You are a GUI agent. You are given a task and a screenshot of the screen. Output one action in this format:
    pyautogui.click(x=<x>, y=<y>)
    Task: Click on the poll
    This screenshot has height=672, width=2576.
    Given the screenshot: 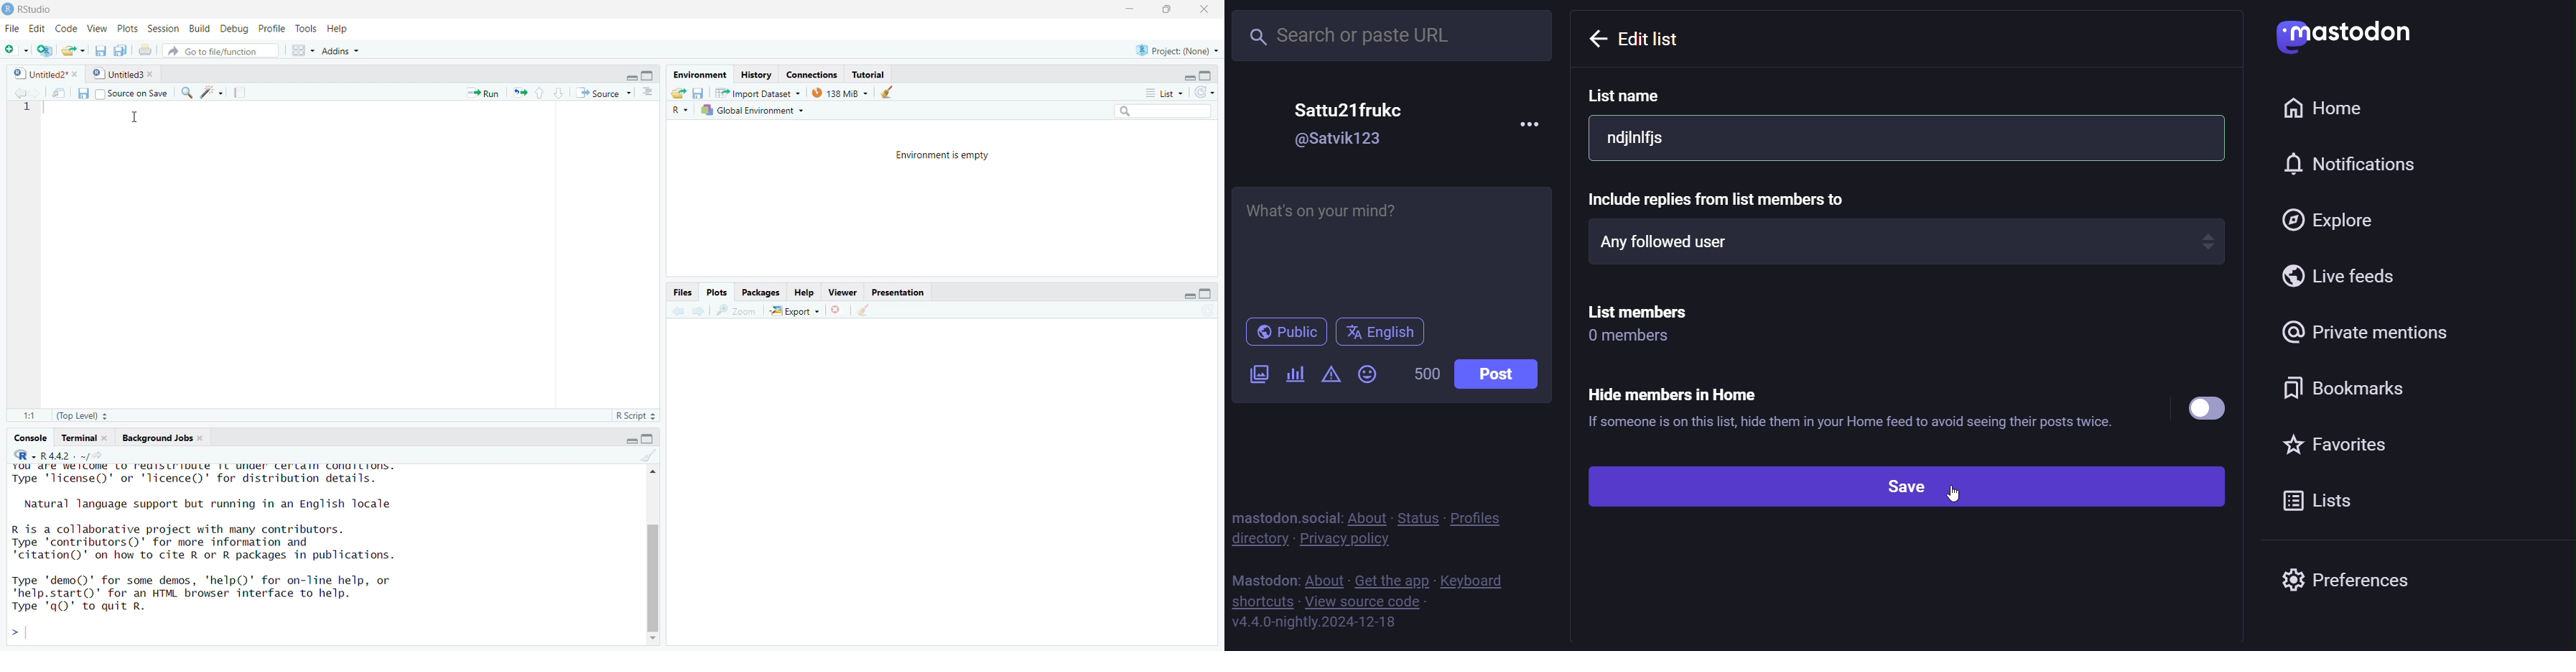 What is the action you would take?
    pyautogui.click(x=1301, y=374)
    